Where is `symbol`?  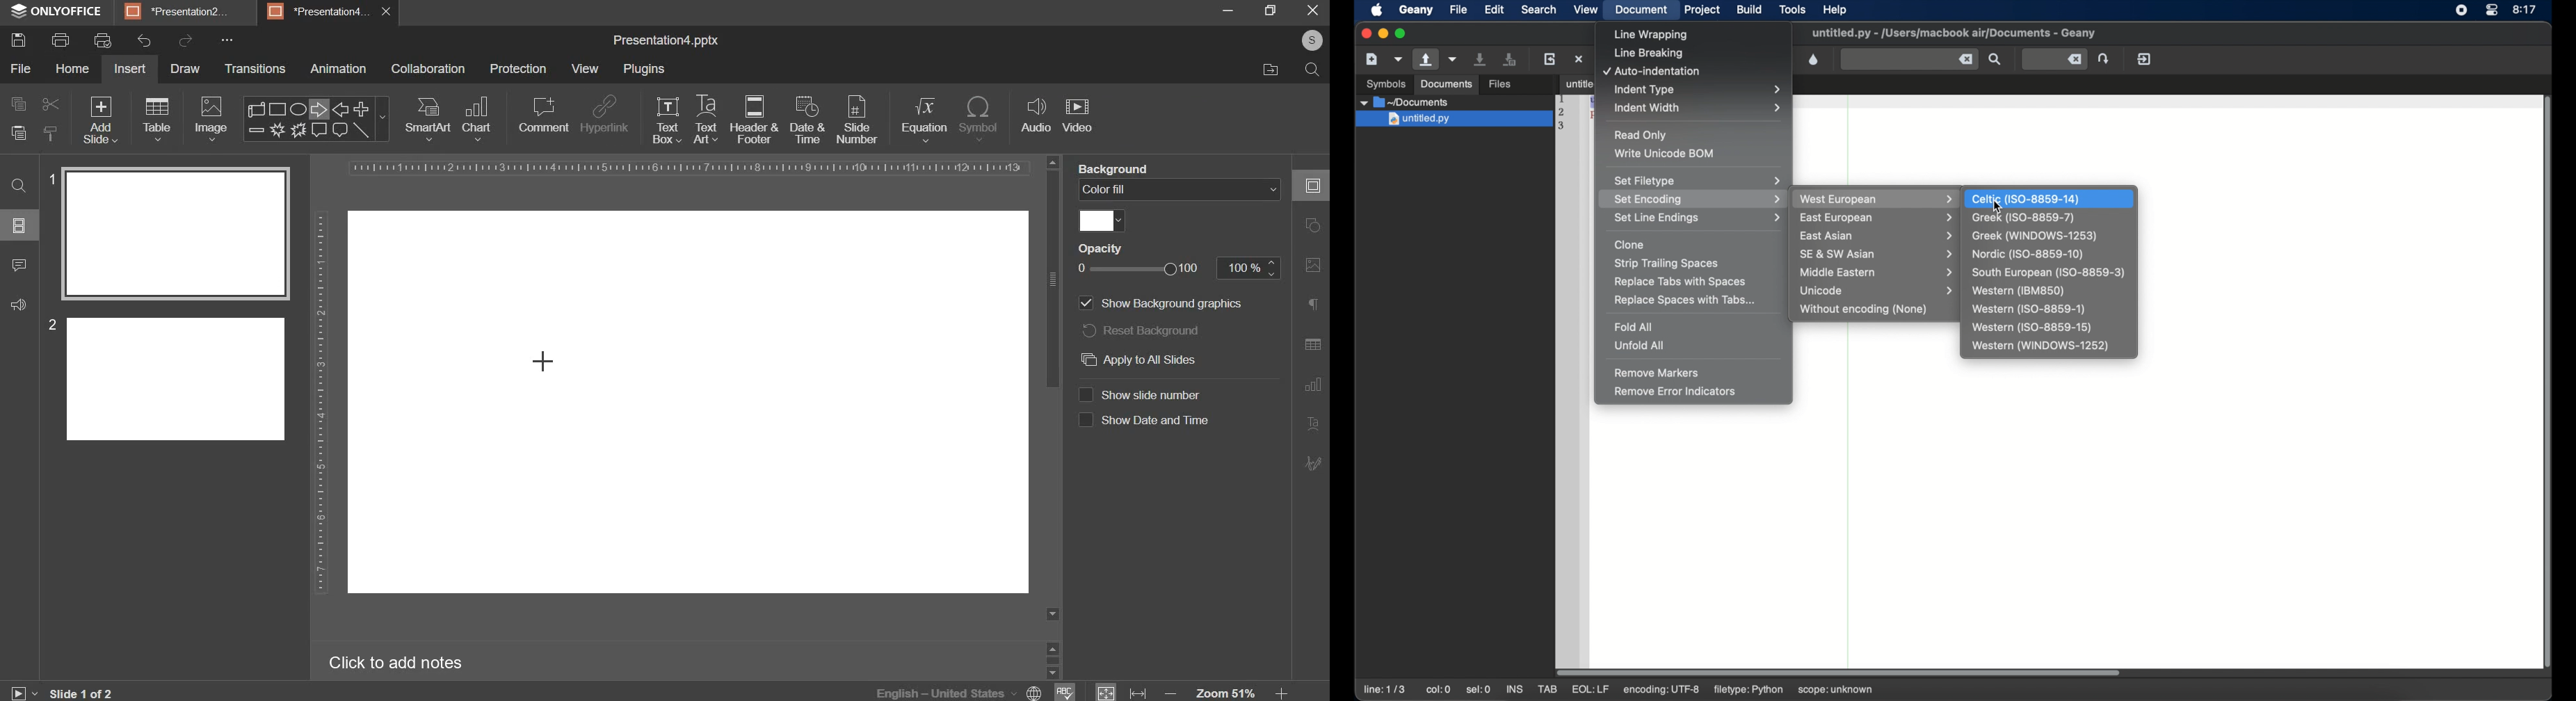
symbol is located at coordinates (980, 117).